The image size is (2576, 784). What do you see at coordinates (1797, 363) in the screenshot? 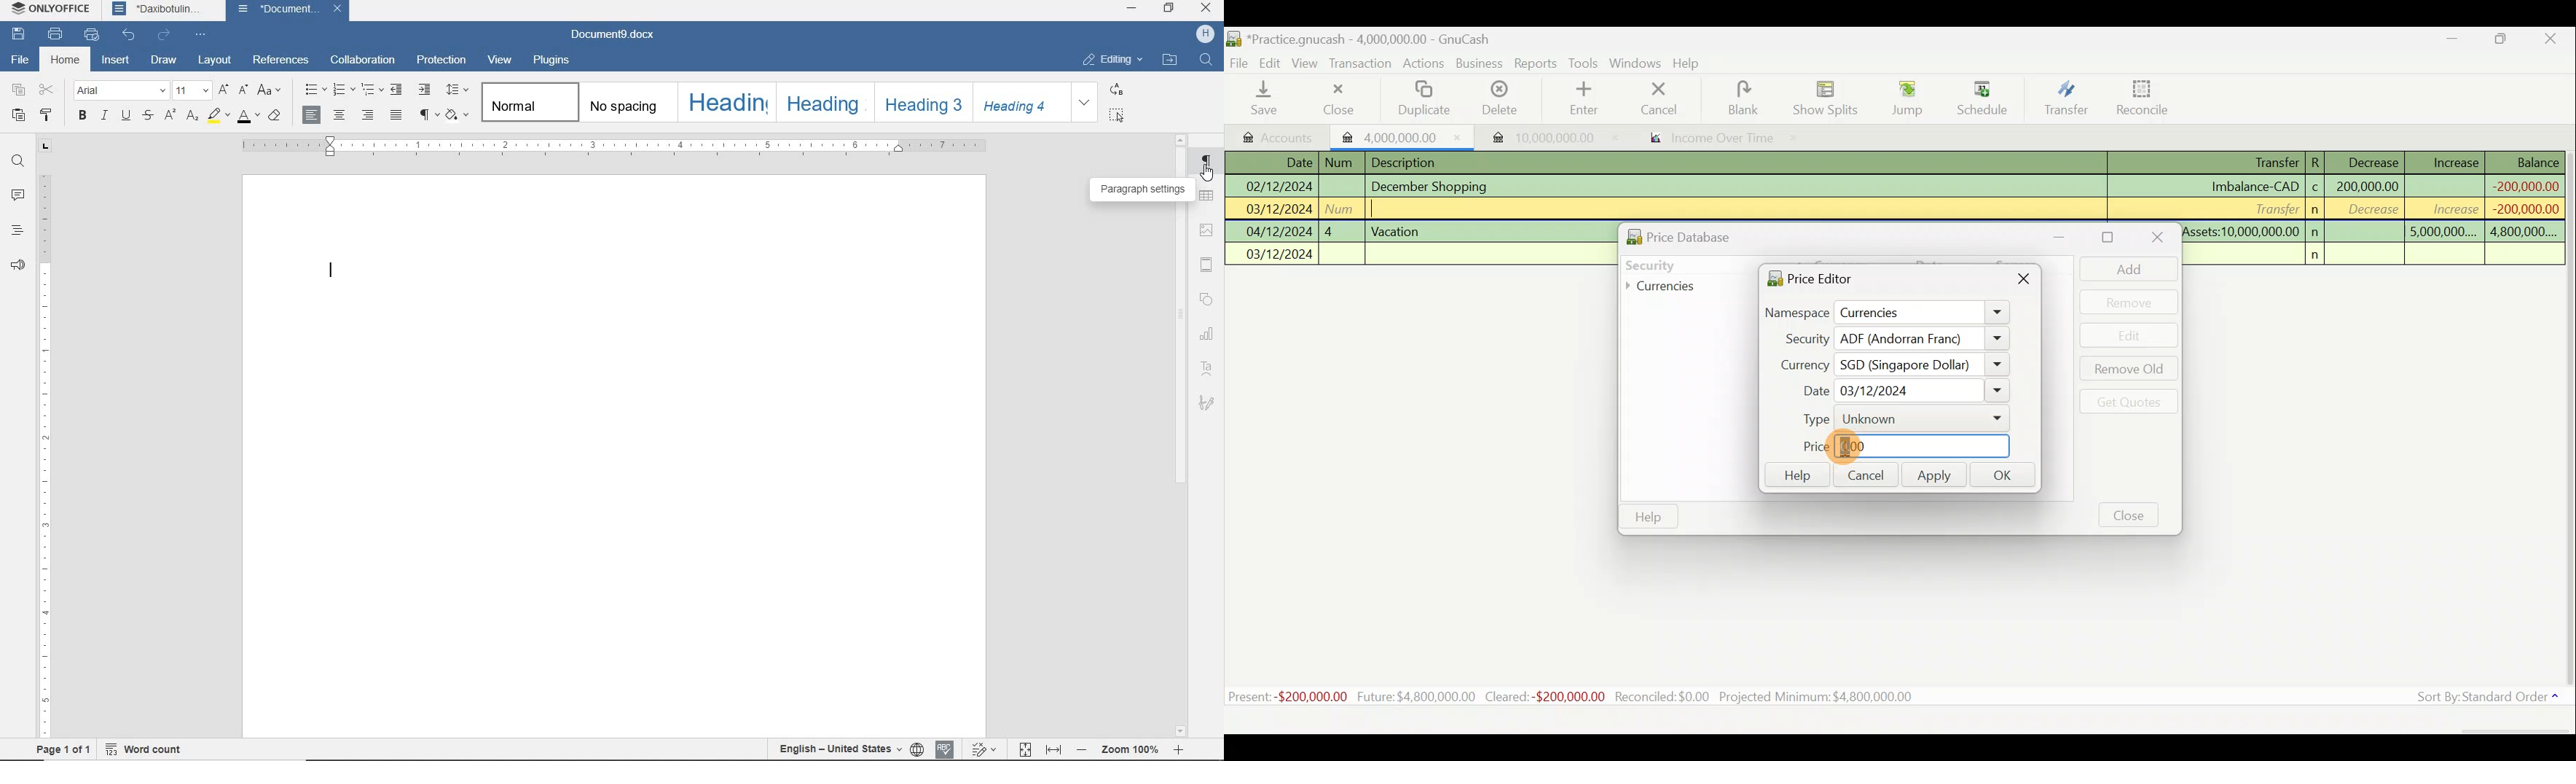
I see `Currency` at bounding box center [1797, 363].